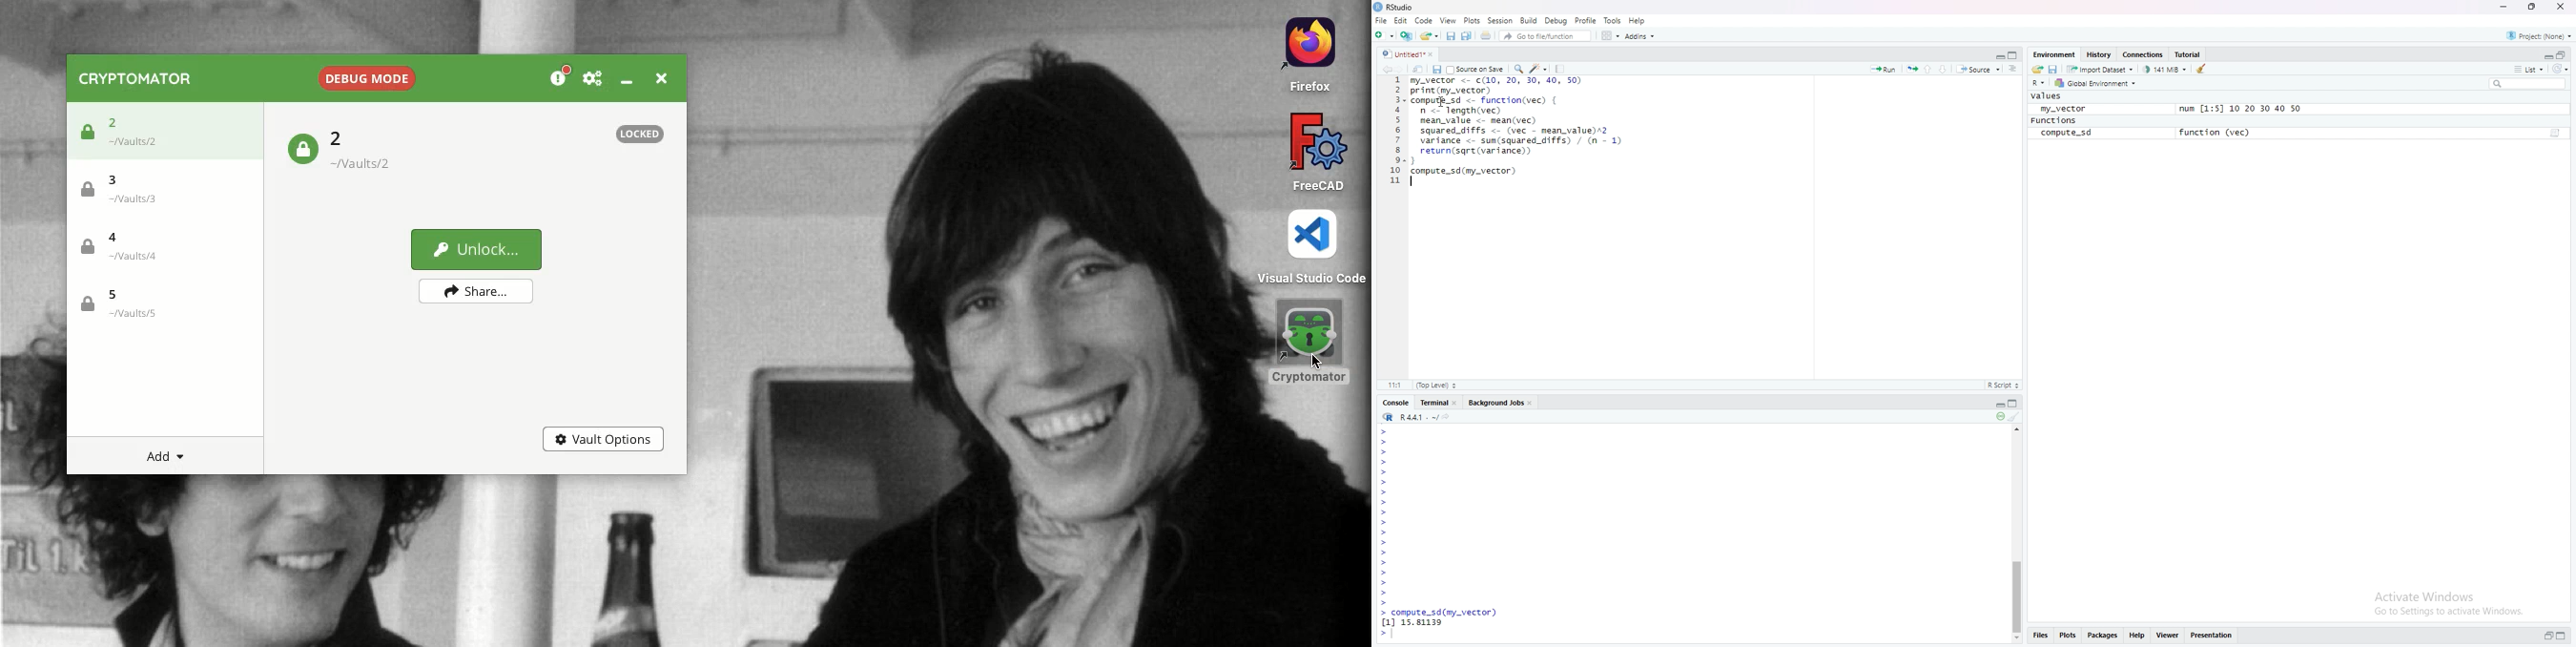  I want to click on Tools, so click(1613, 21).